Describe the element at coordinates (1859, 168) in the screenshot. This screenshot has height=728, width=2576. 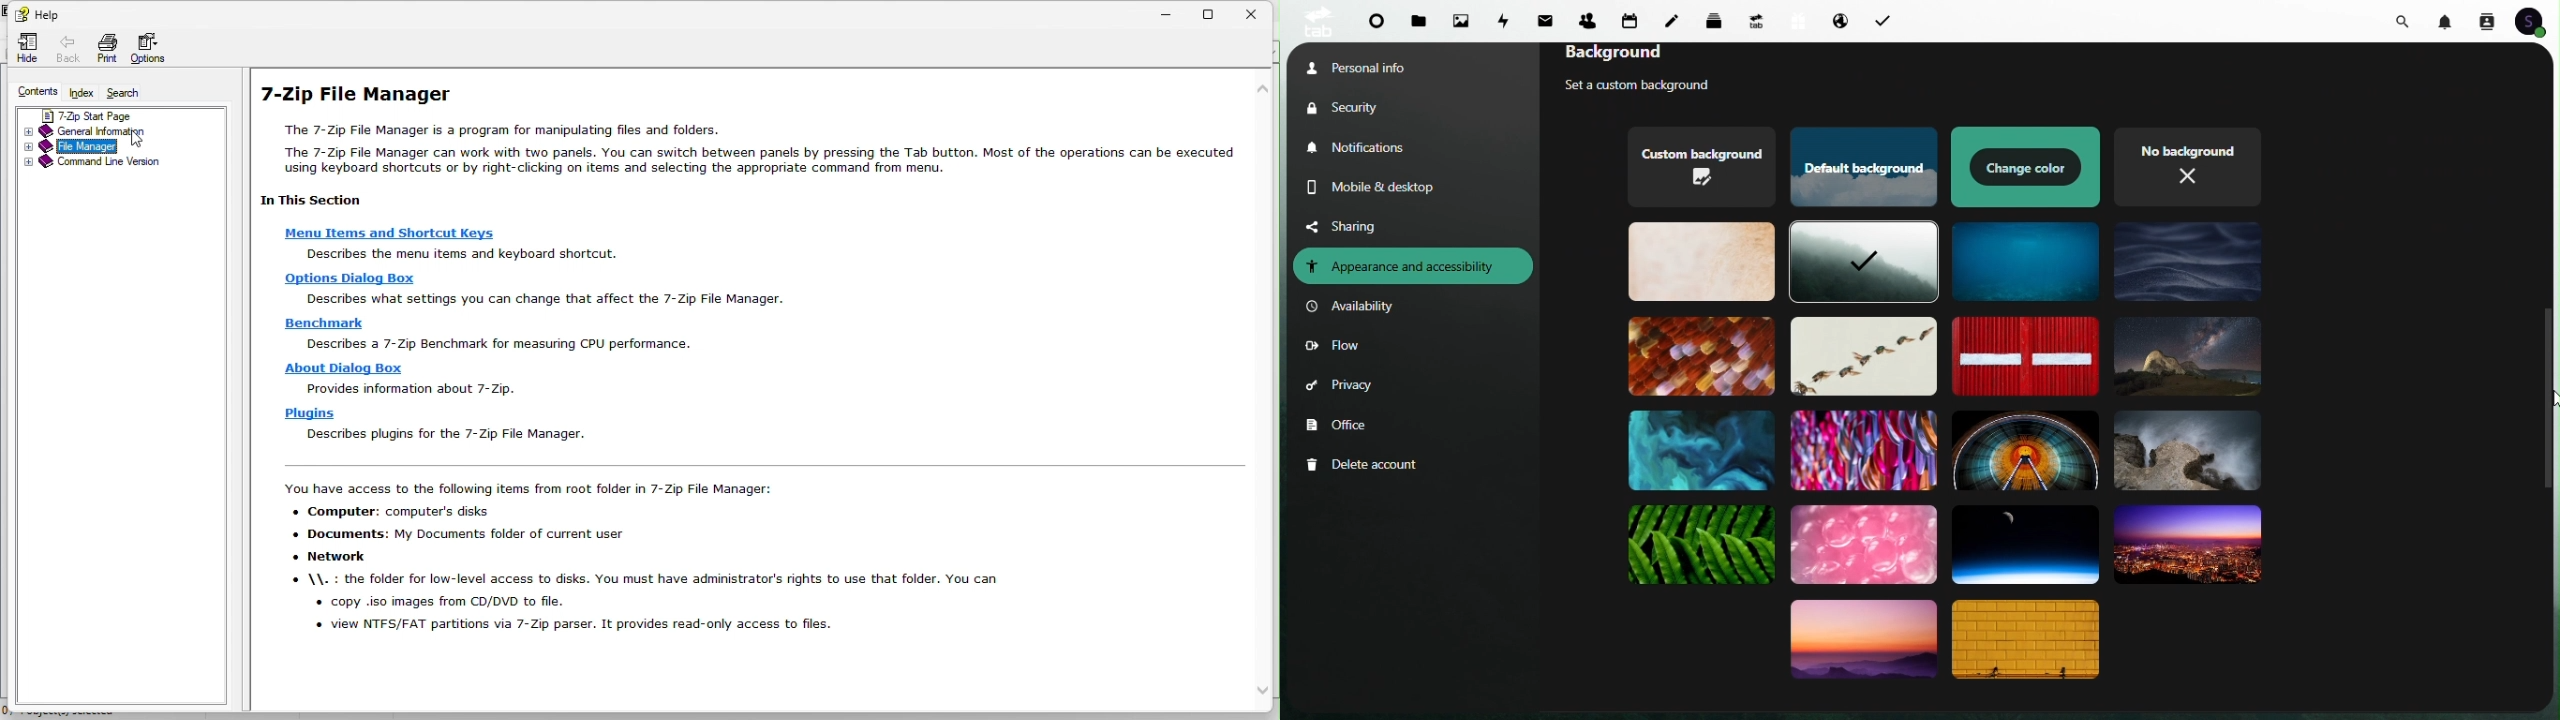
I see `Themes` at that location.